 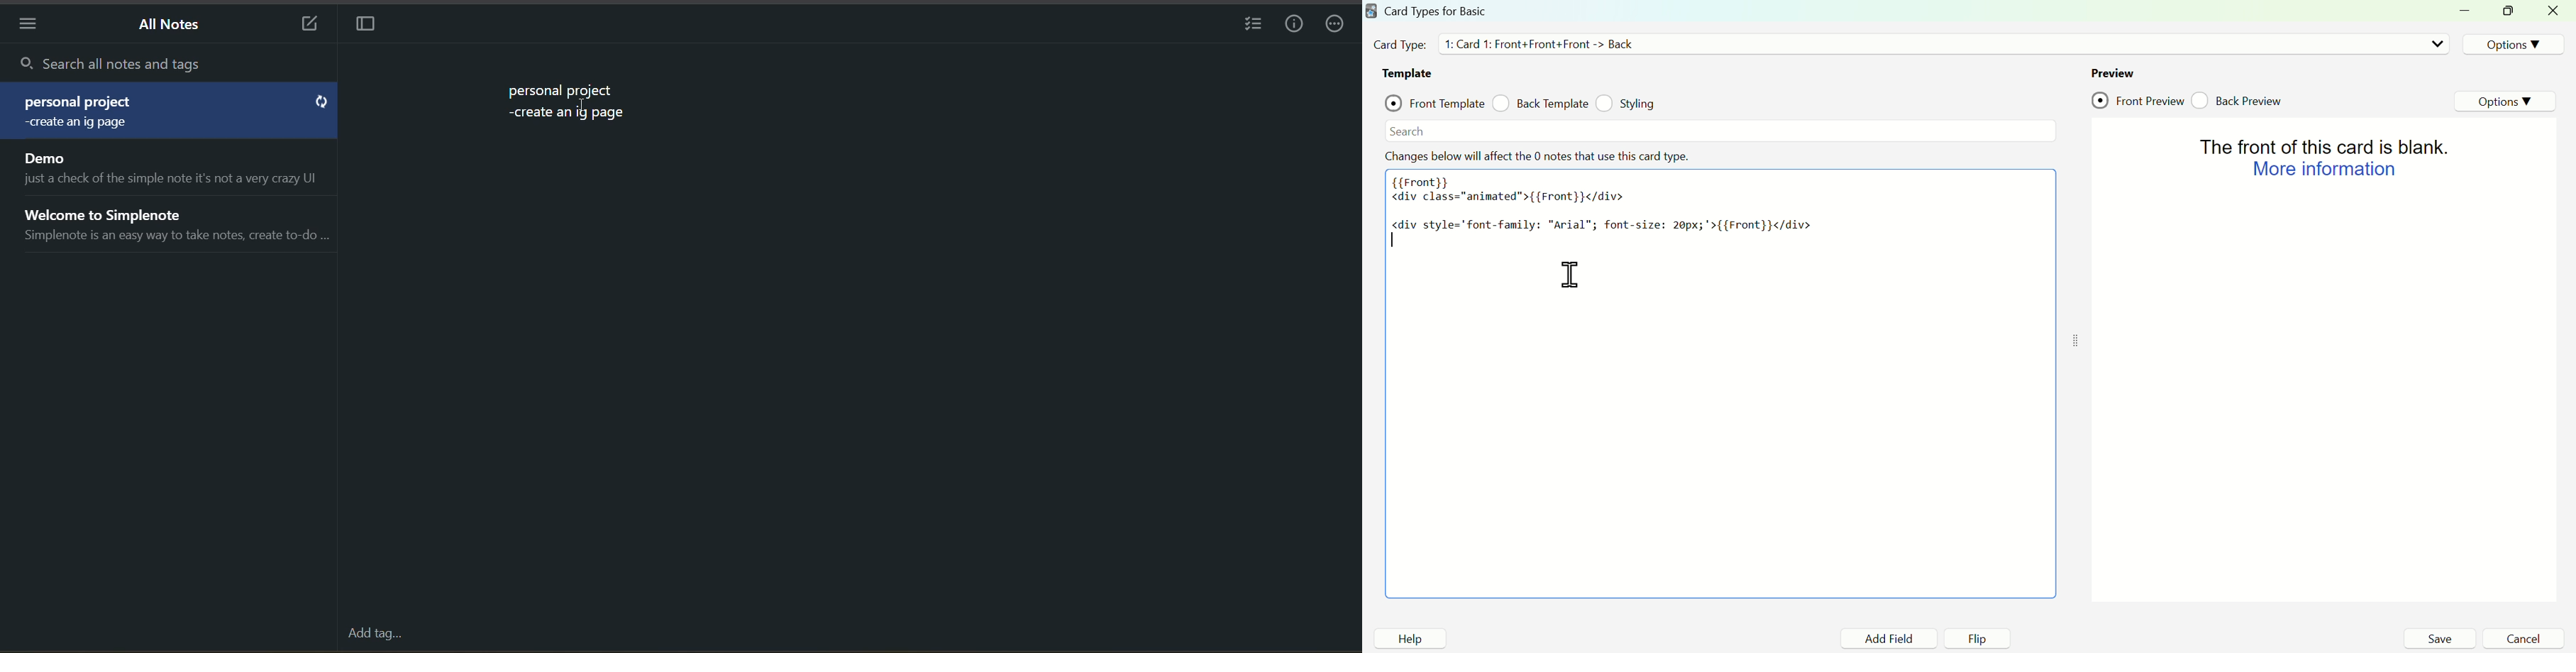 I want to click on note title or heading, so click(x=560, y=90).